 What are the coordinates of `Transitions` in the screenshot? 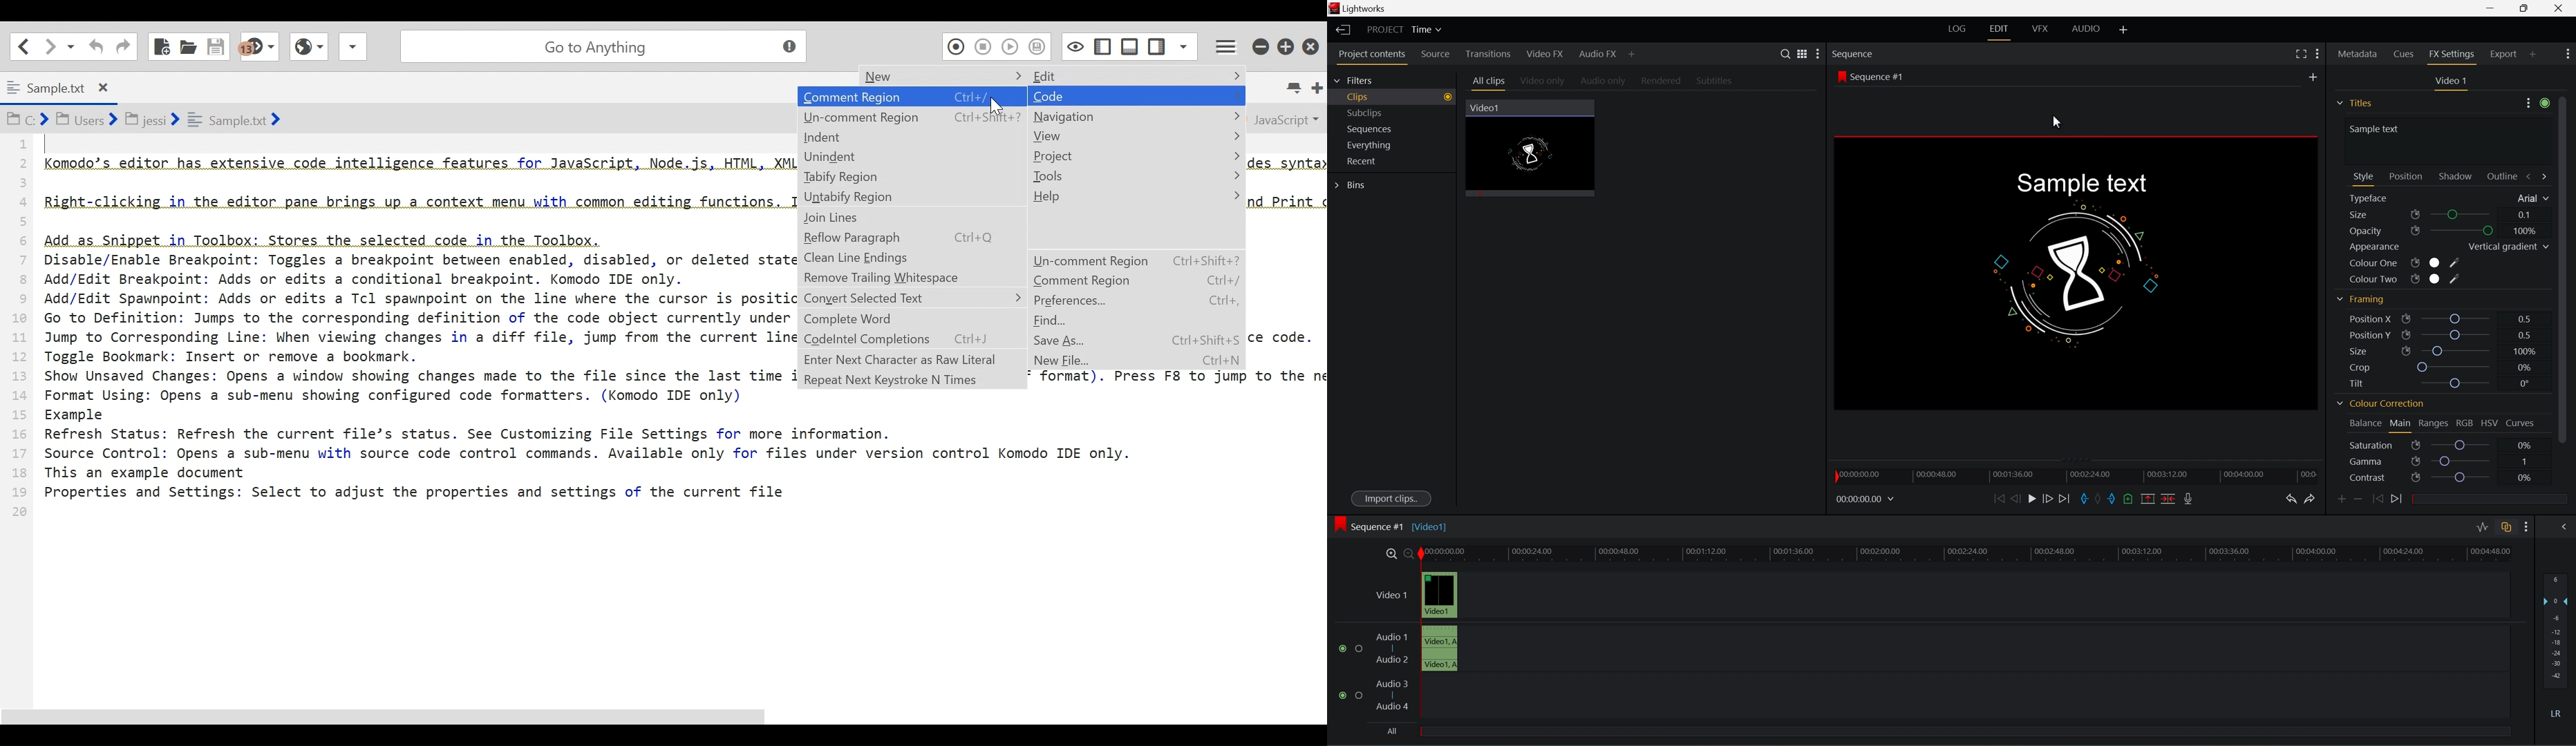 It's located at (1488, 54).